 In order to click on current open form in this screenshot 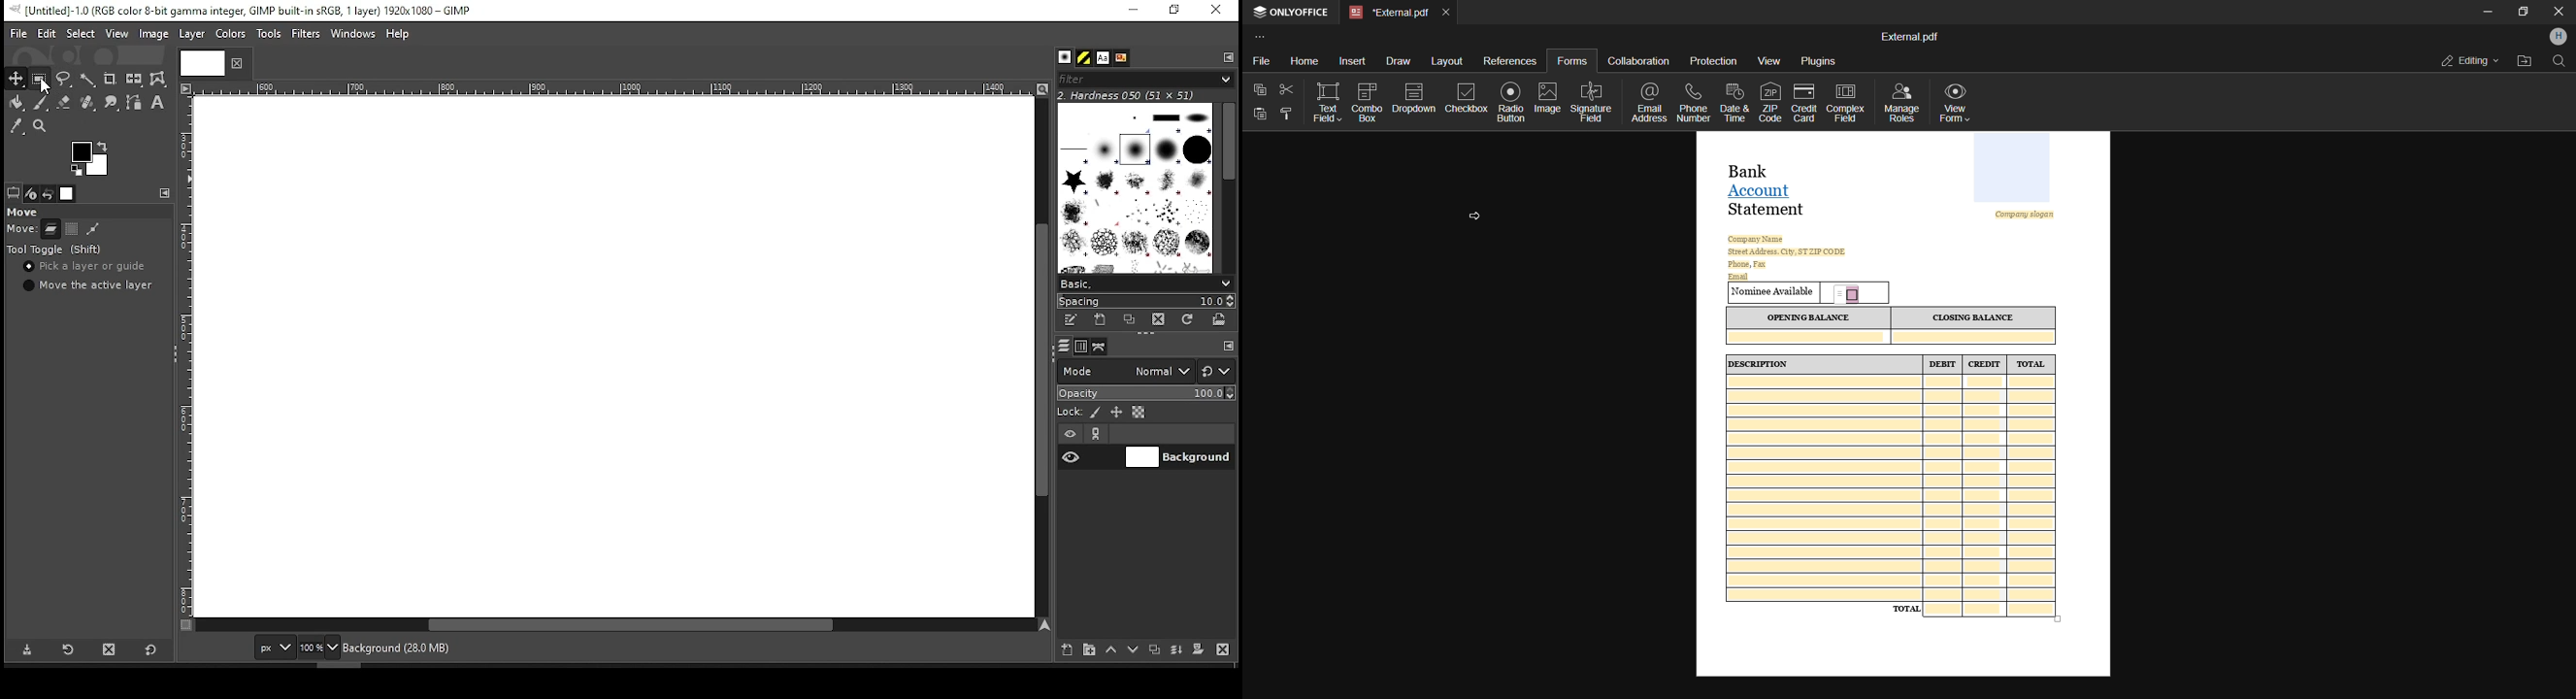, I will do `click(1904, 493)`.